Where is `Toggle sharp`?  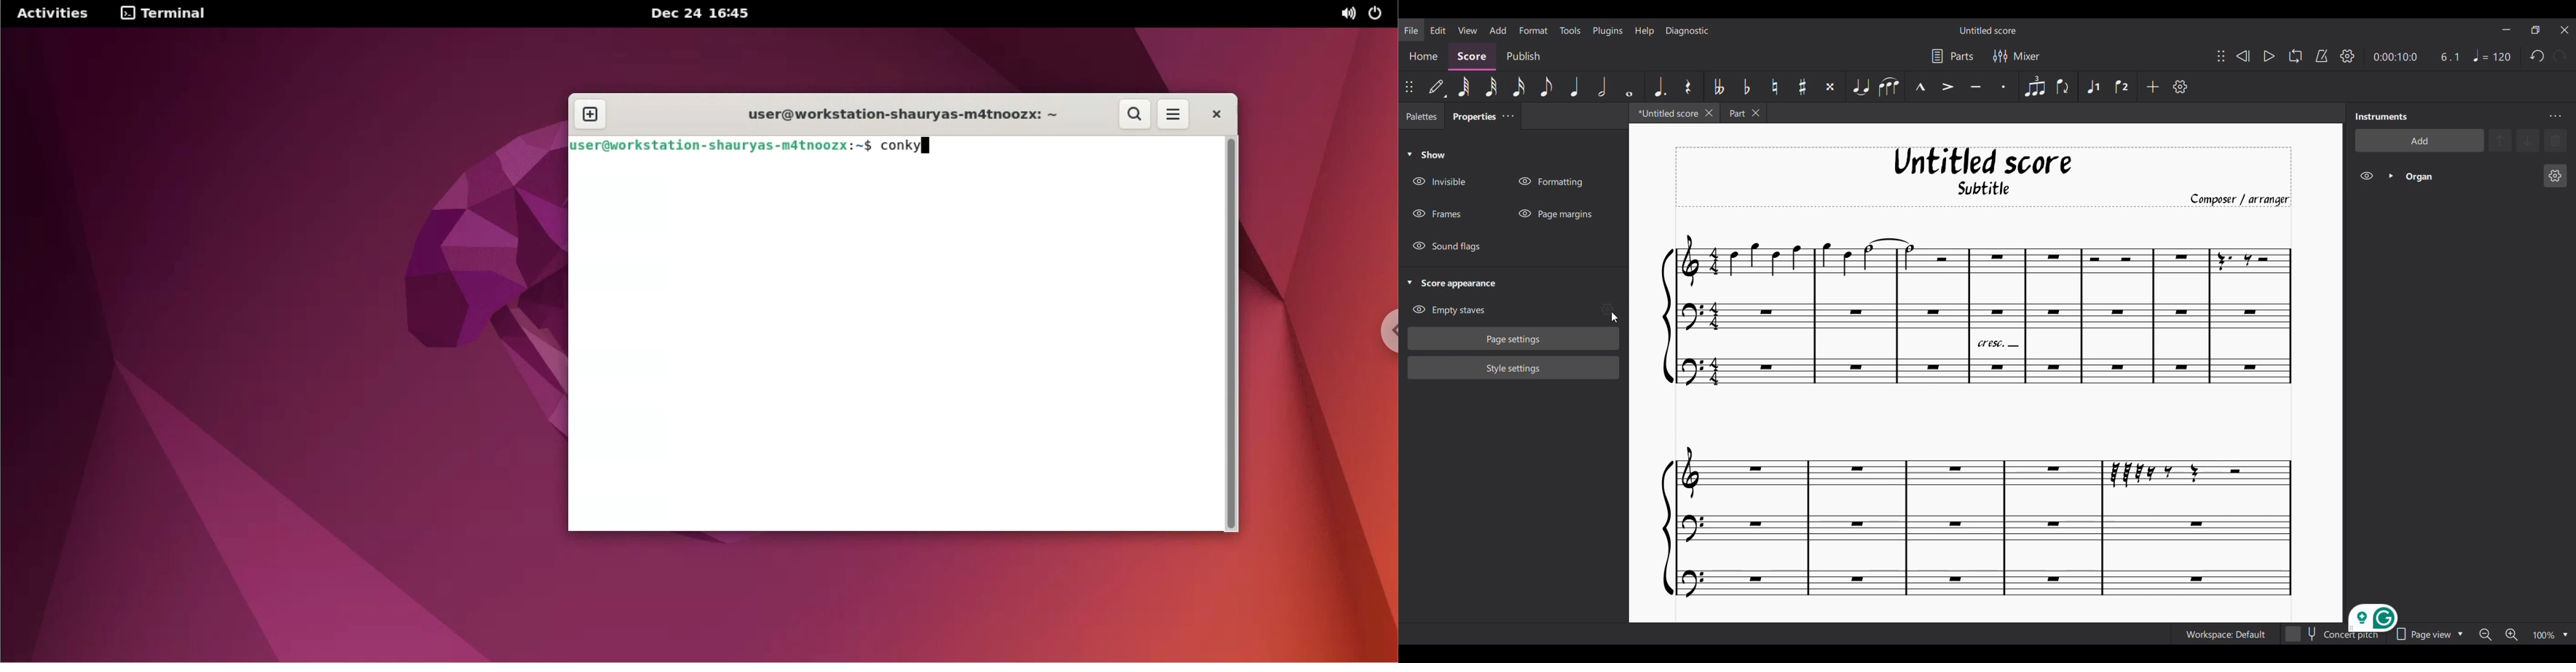
Toggle sharp is located at coordinates (1802, 87).